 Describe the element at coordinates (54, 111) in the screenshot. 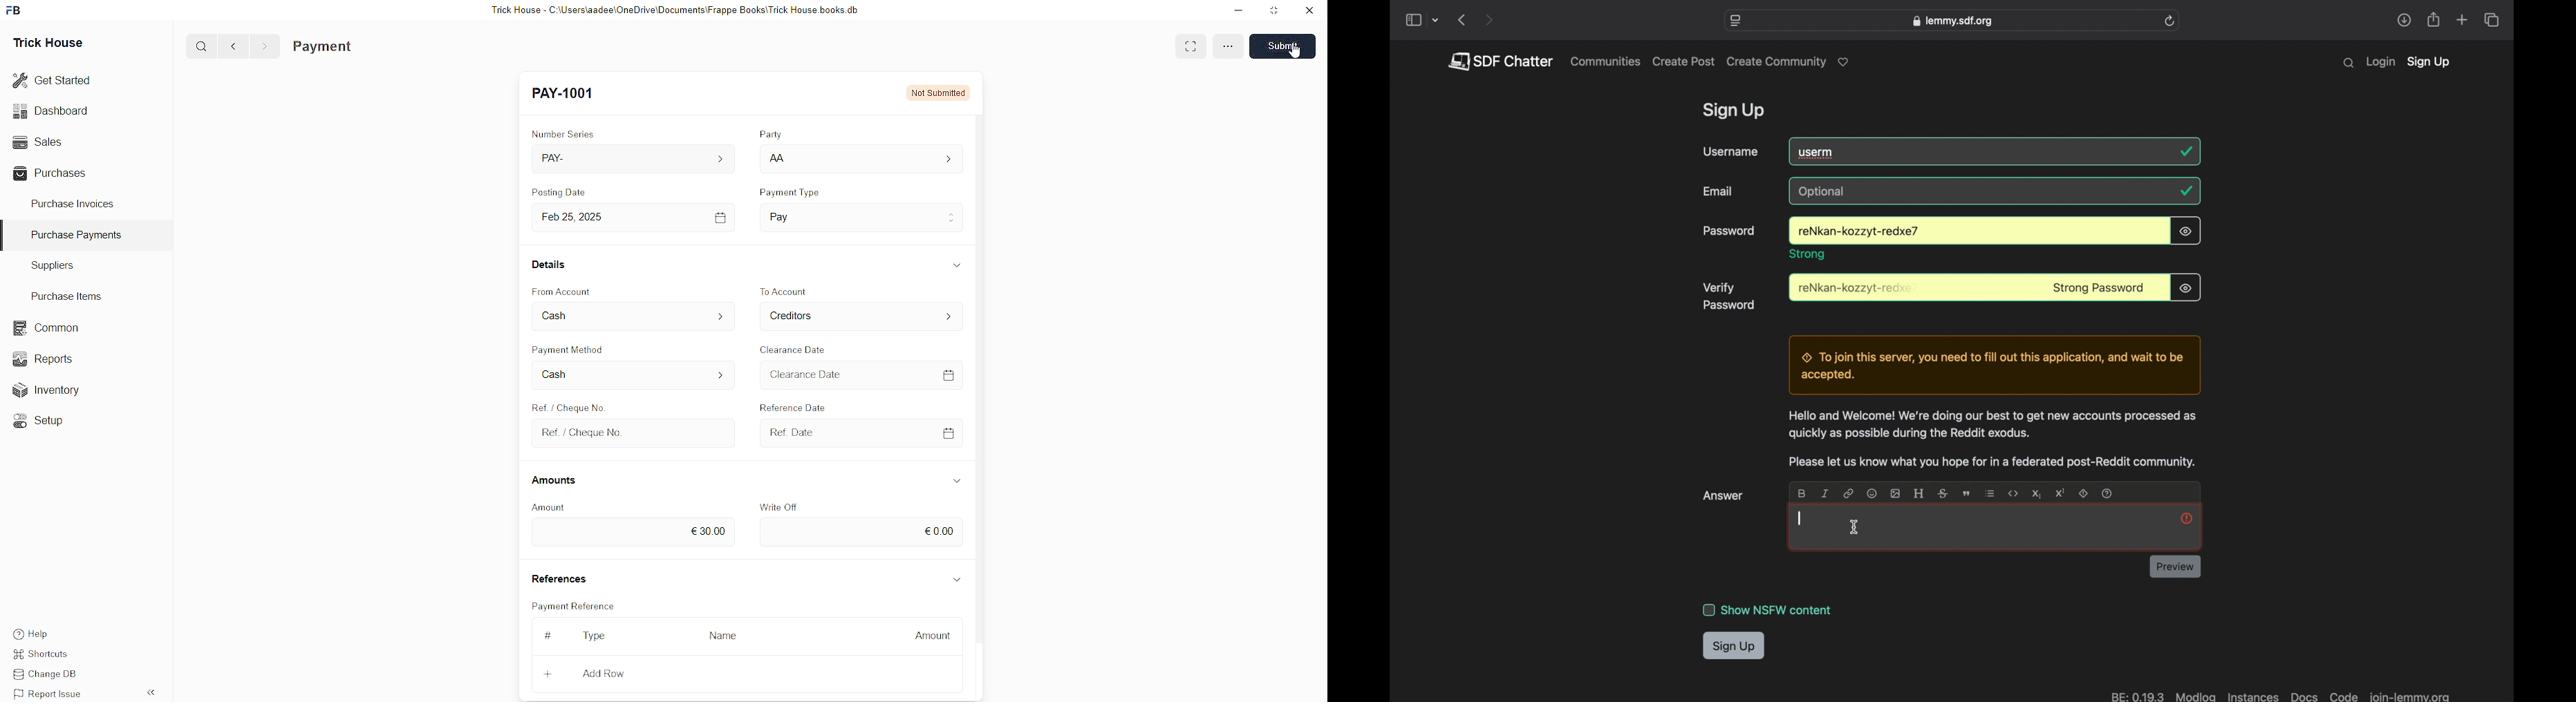

I see `Dashboard` at that location.